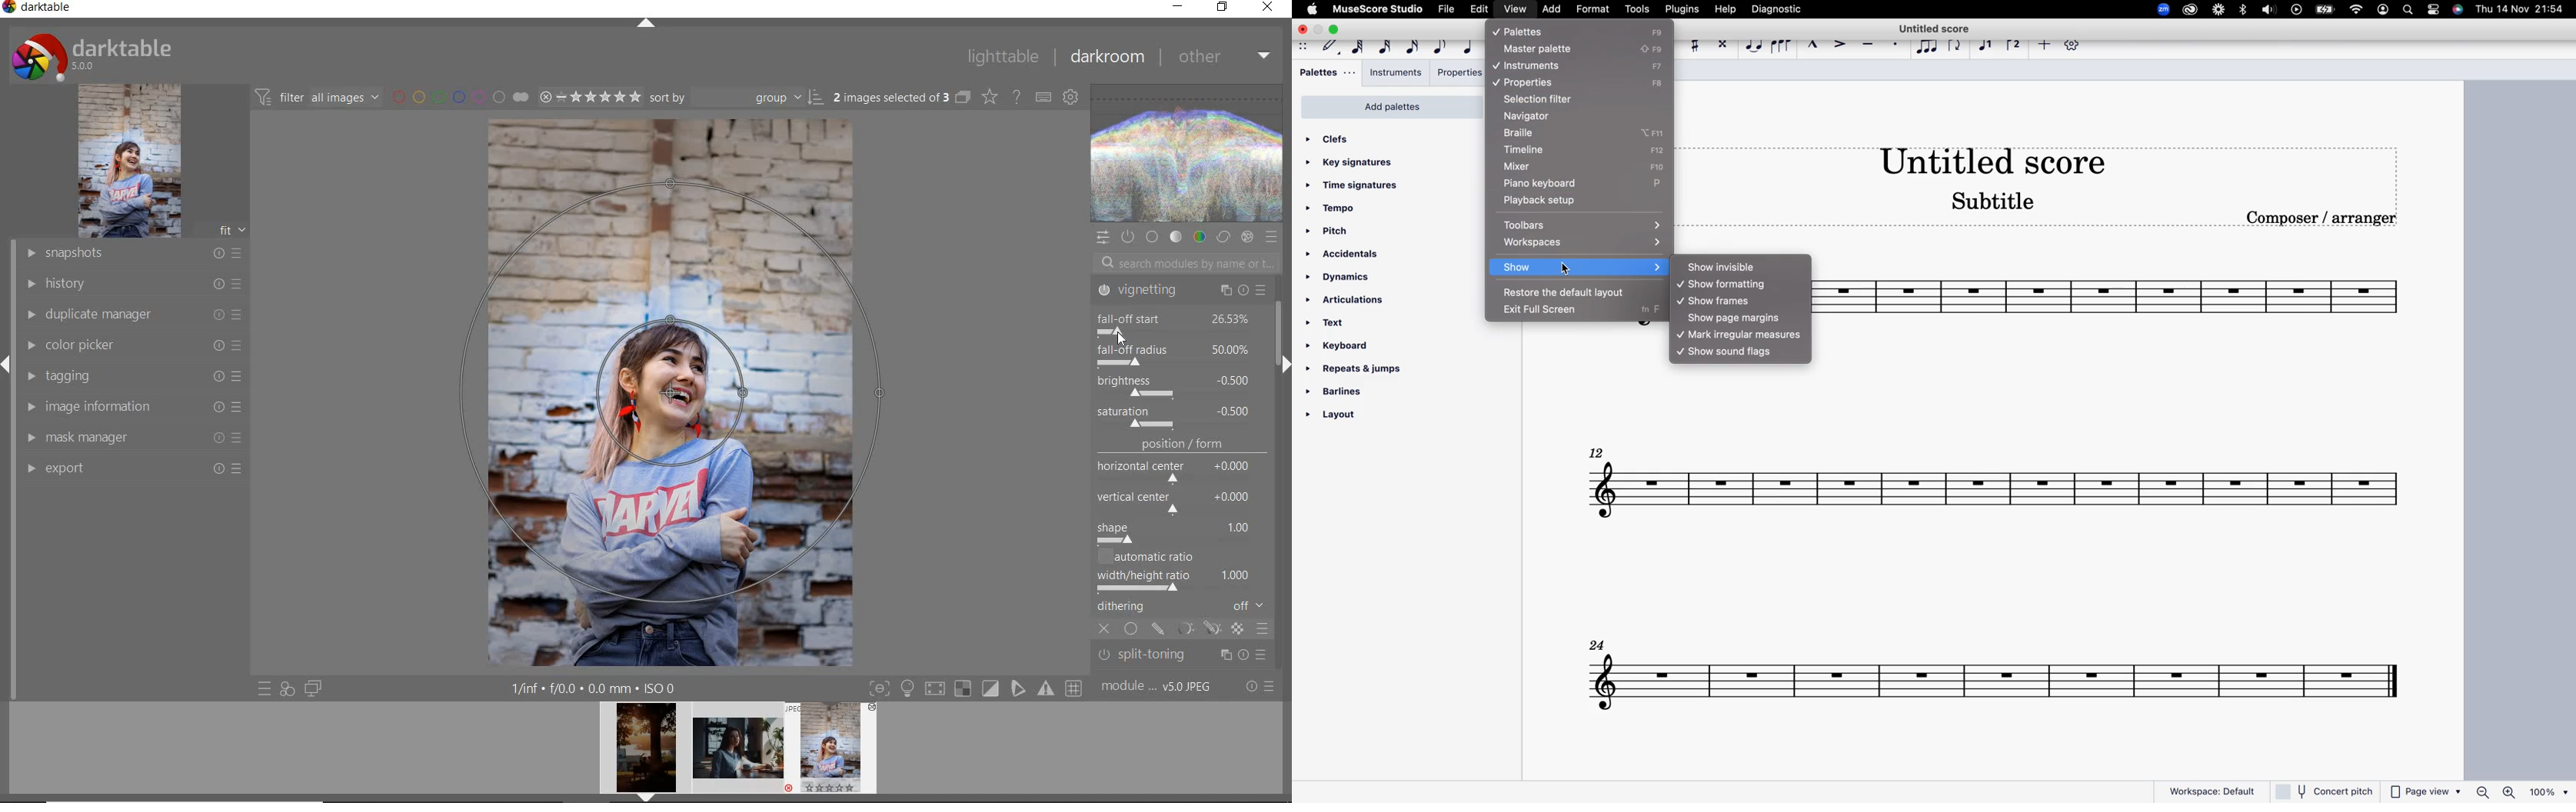  Describe the element at coordinates (1636, 11) in the screenshot. I see `tools` at that location.